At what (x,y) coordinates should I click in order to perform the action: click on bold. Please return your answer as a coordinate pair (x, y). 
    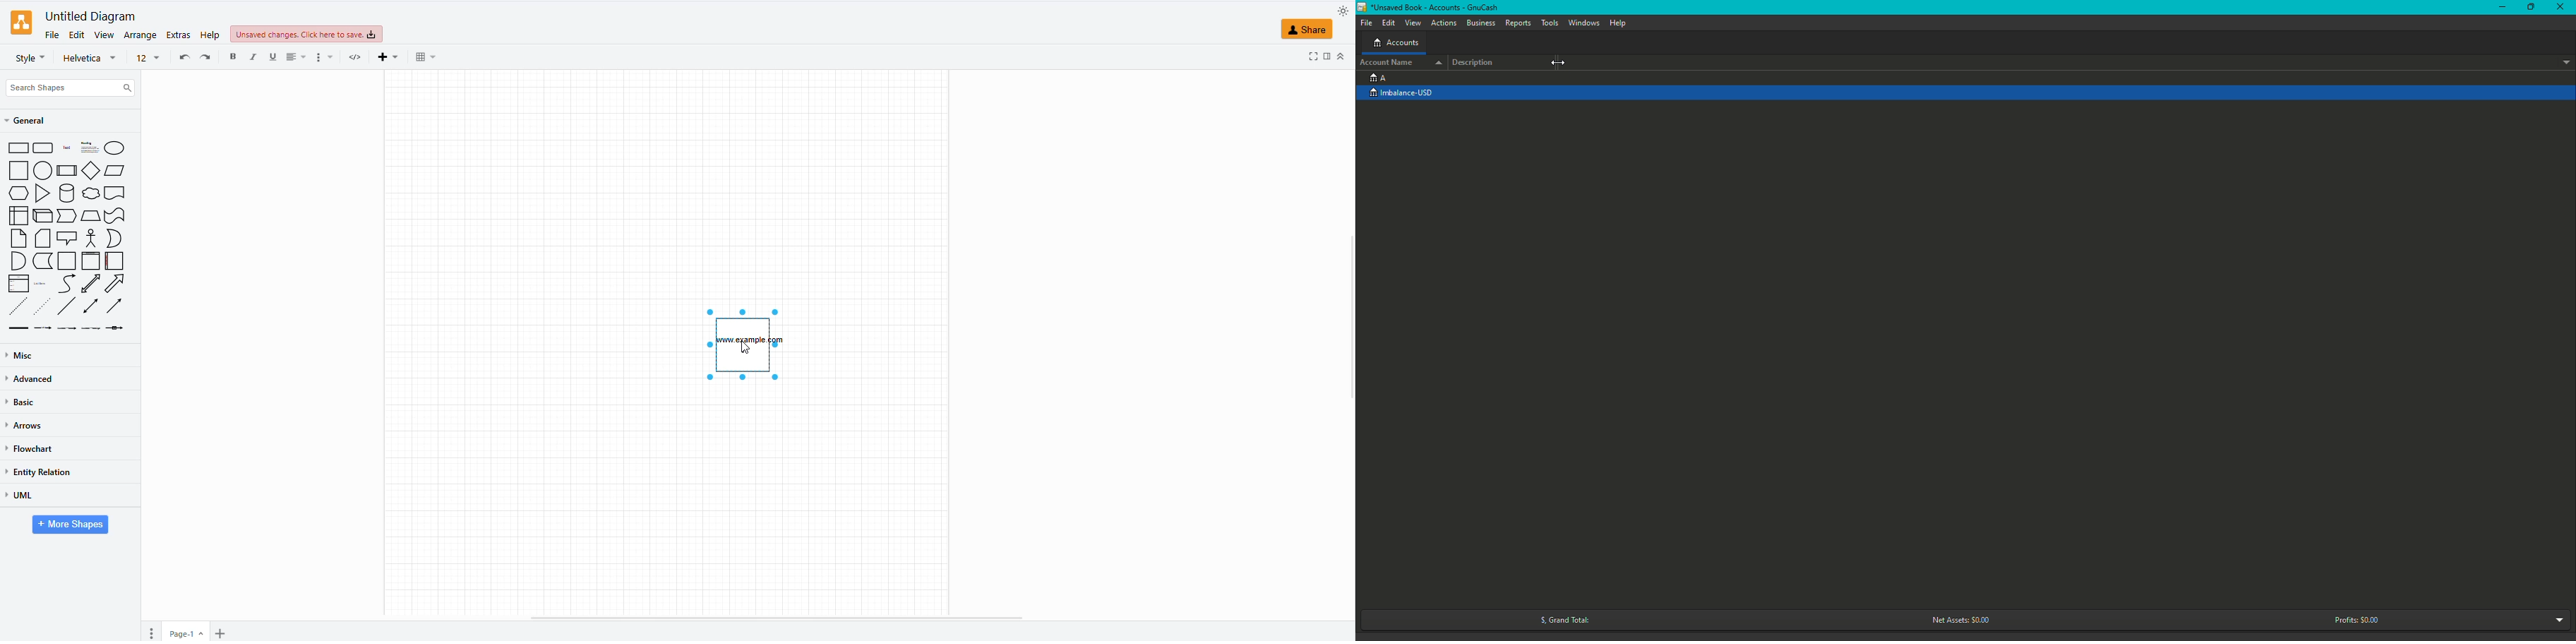
    Looking at the image, I should click on (236, 57).